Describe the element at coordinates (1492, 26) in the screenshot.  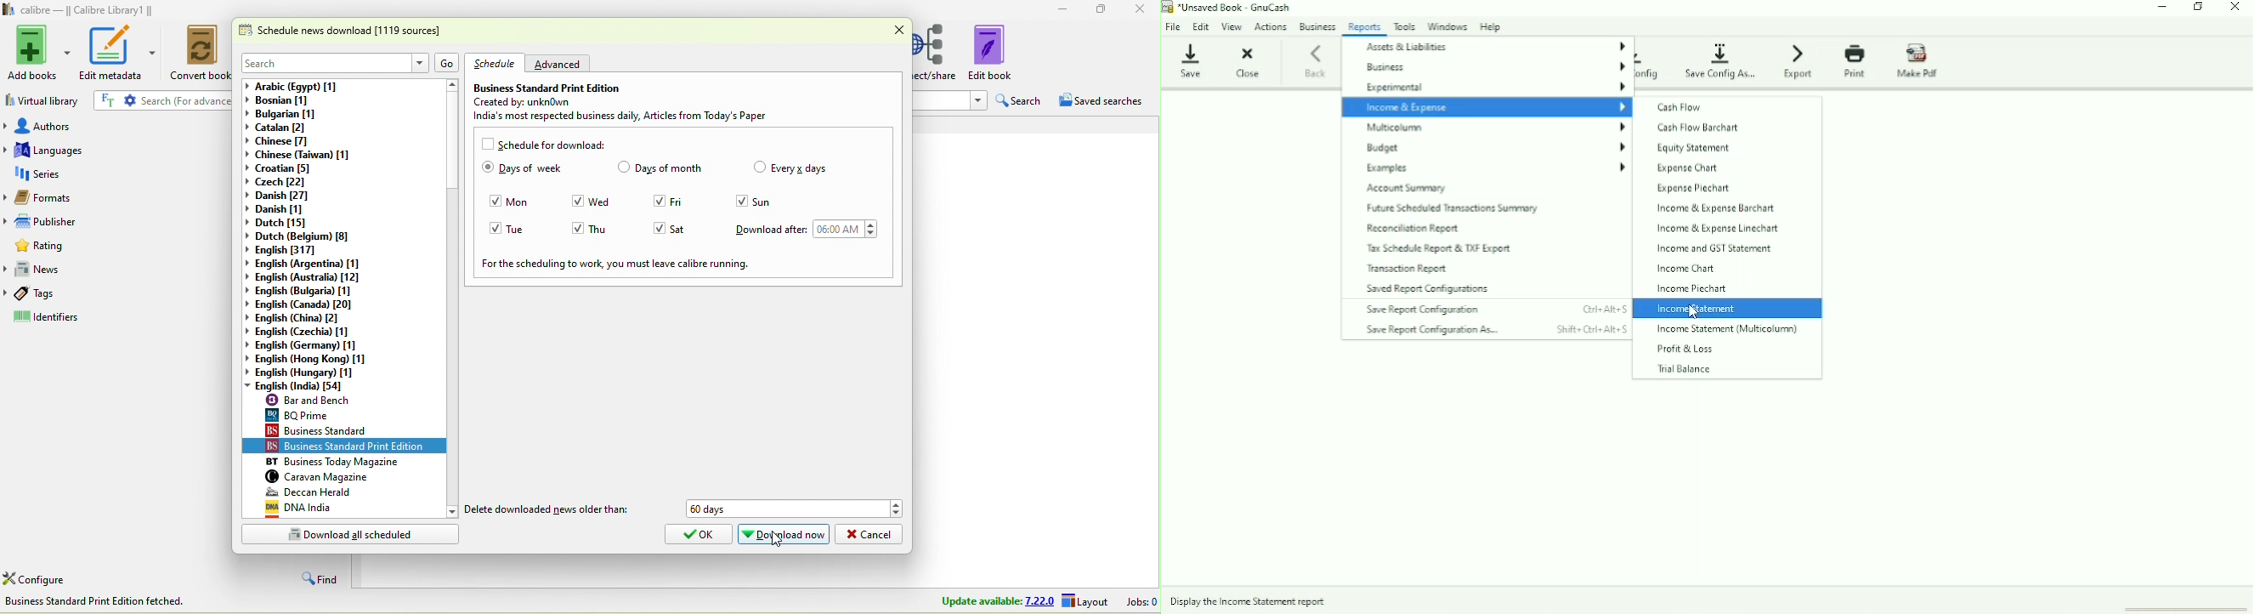
I see `Help` at that location.